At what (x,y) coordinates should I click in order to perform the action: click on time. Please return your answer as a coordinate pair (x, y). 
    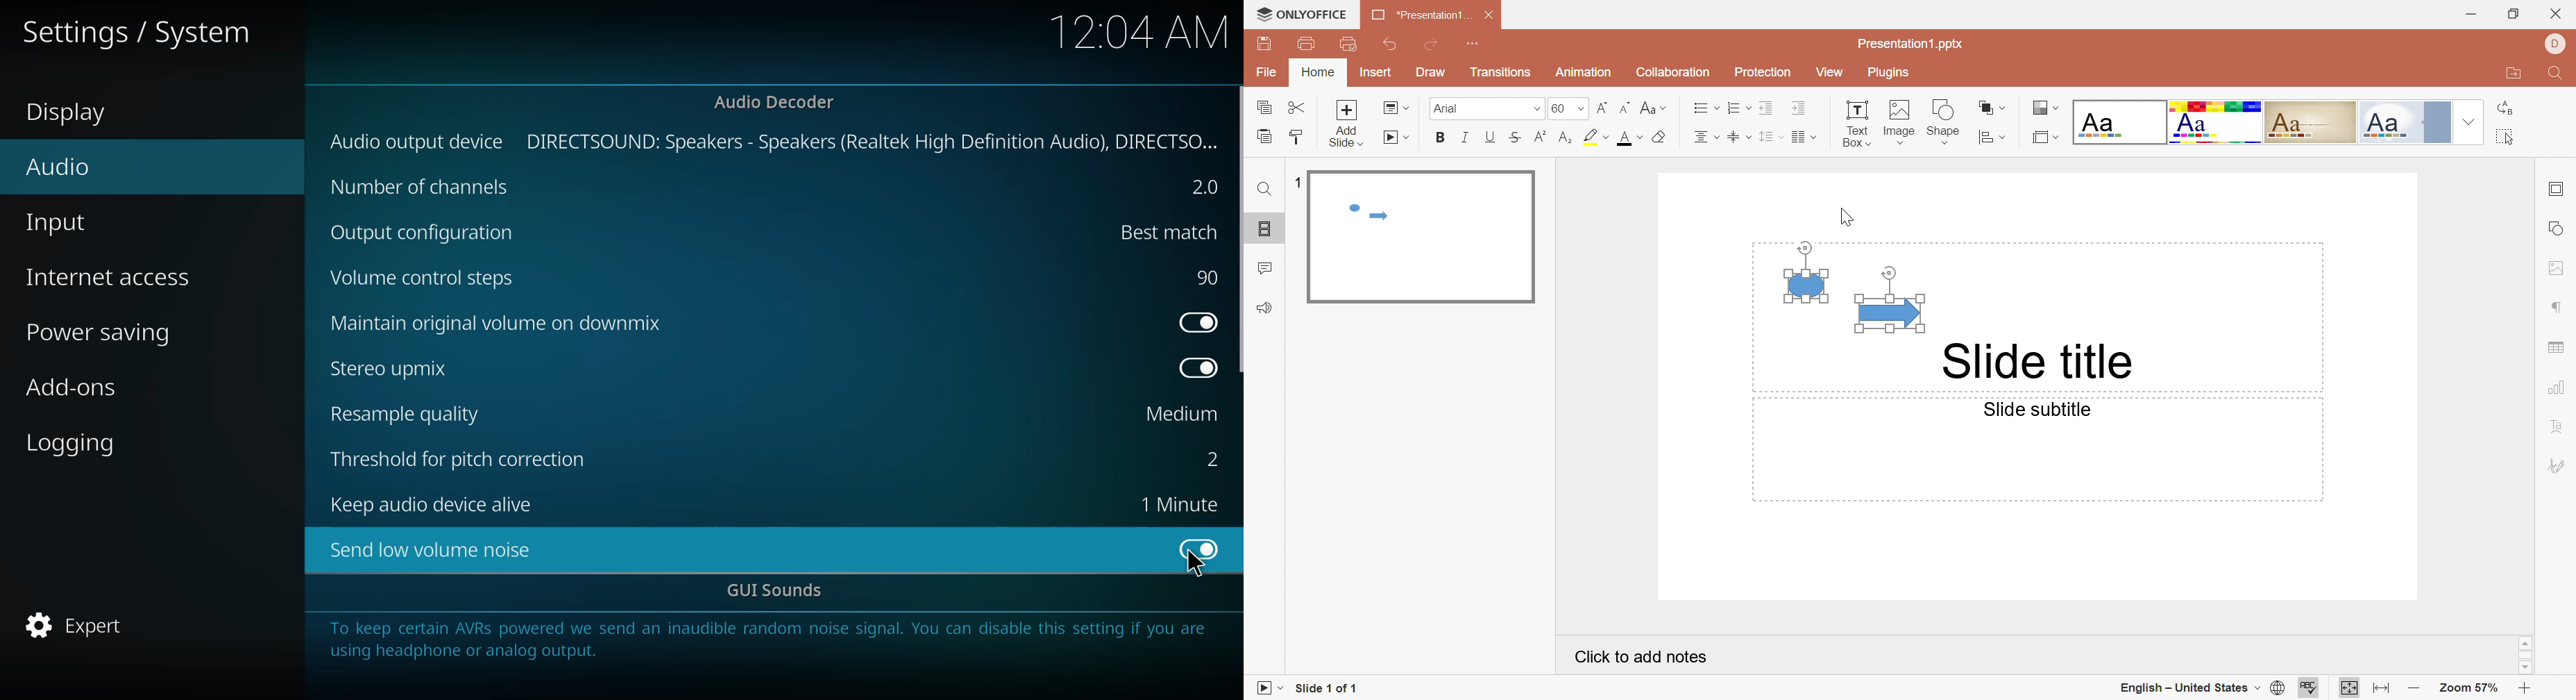
    Looking at the image, I should click on (1139, 31).